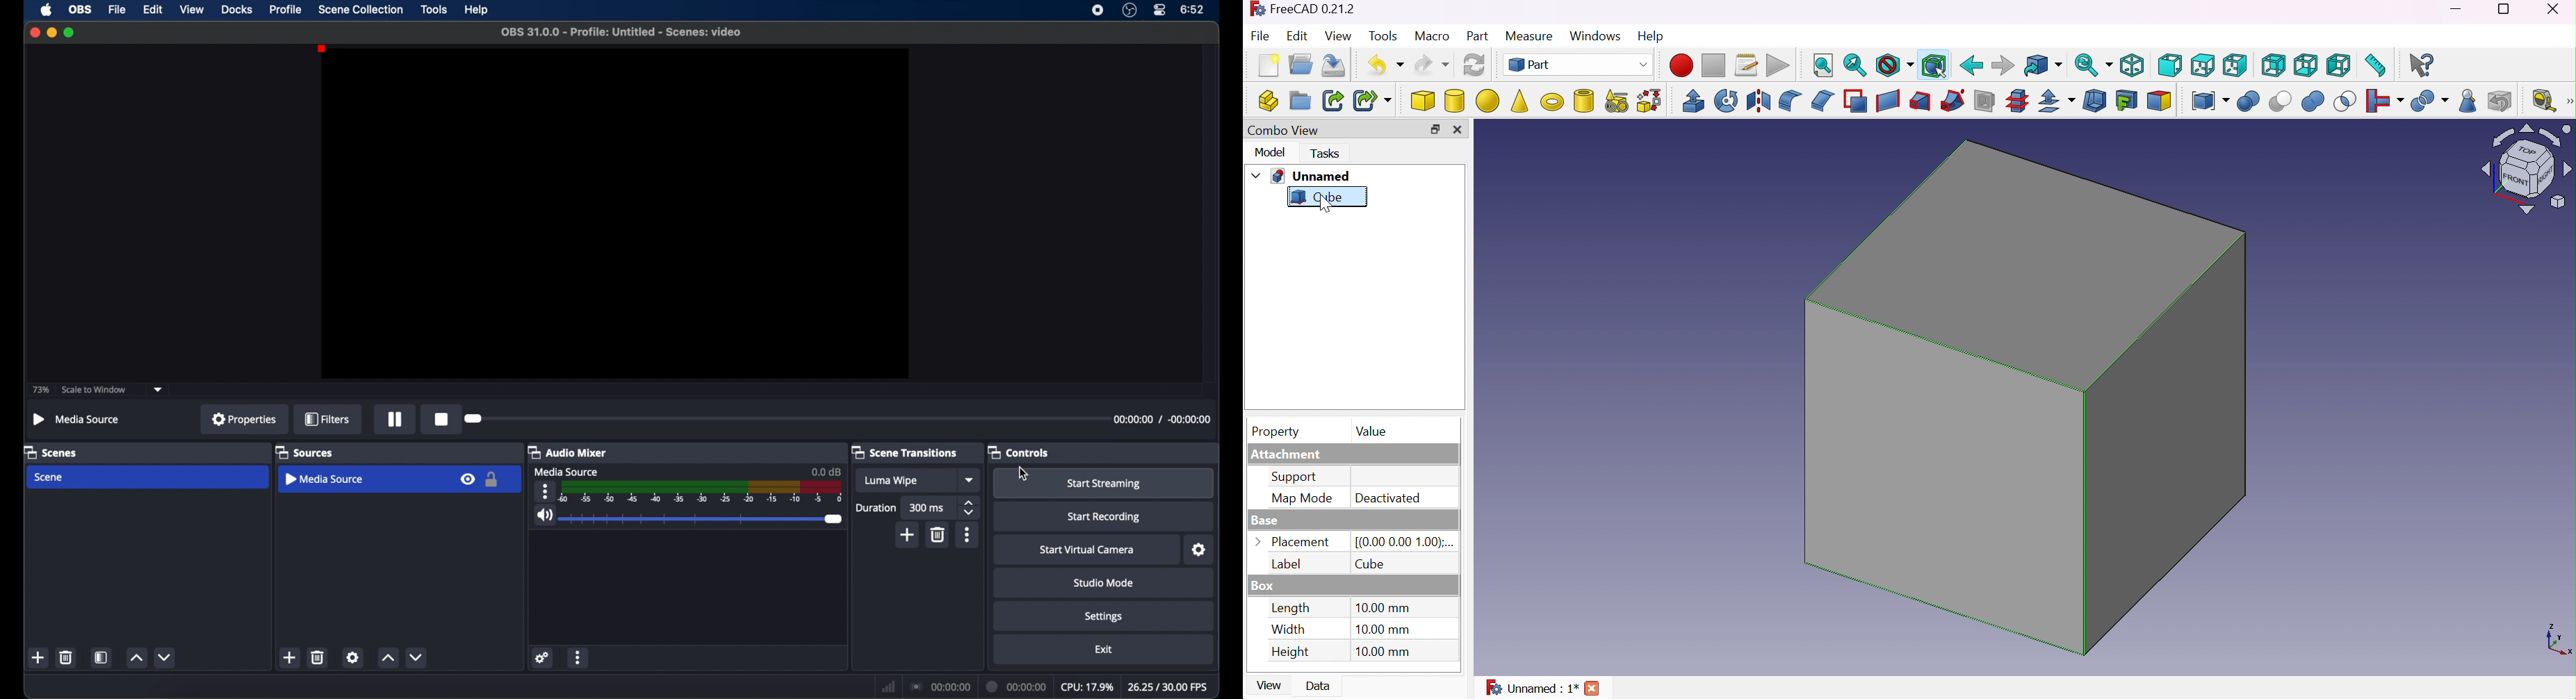 The width and height of the screenshot is (2576, 700). Describe the element at coordinates (1328, 154) in the screenshot. I see `Tasks` at that location.